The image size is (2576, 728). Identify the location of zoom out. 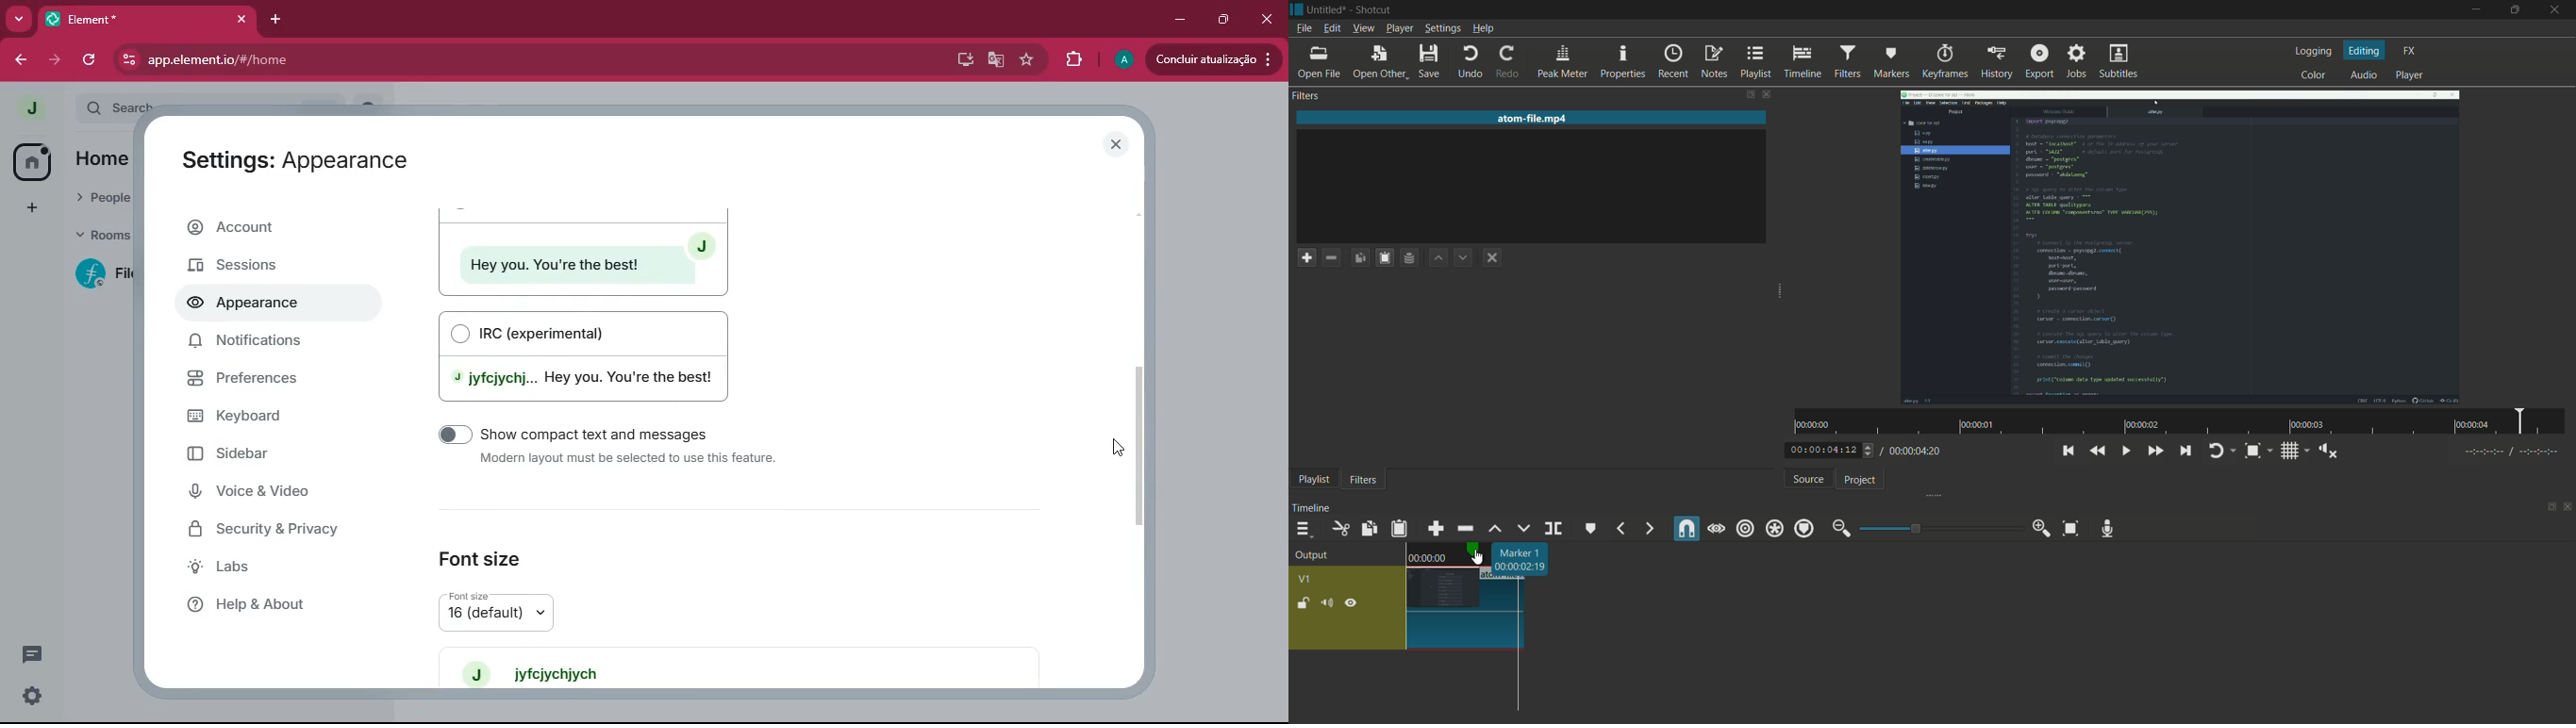
(1843, 530).